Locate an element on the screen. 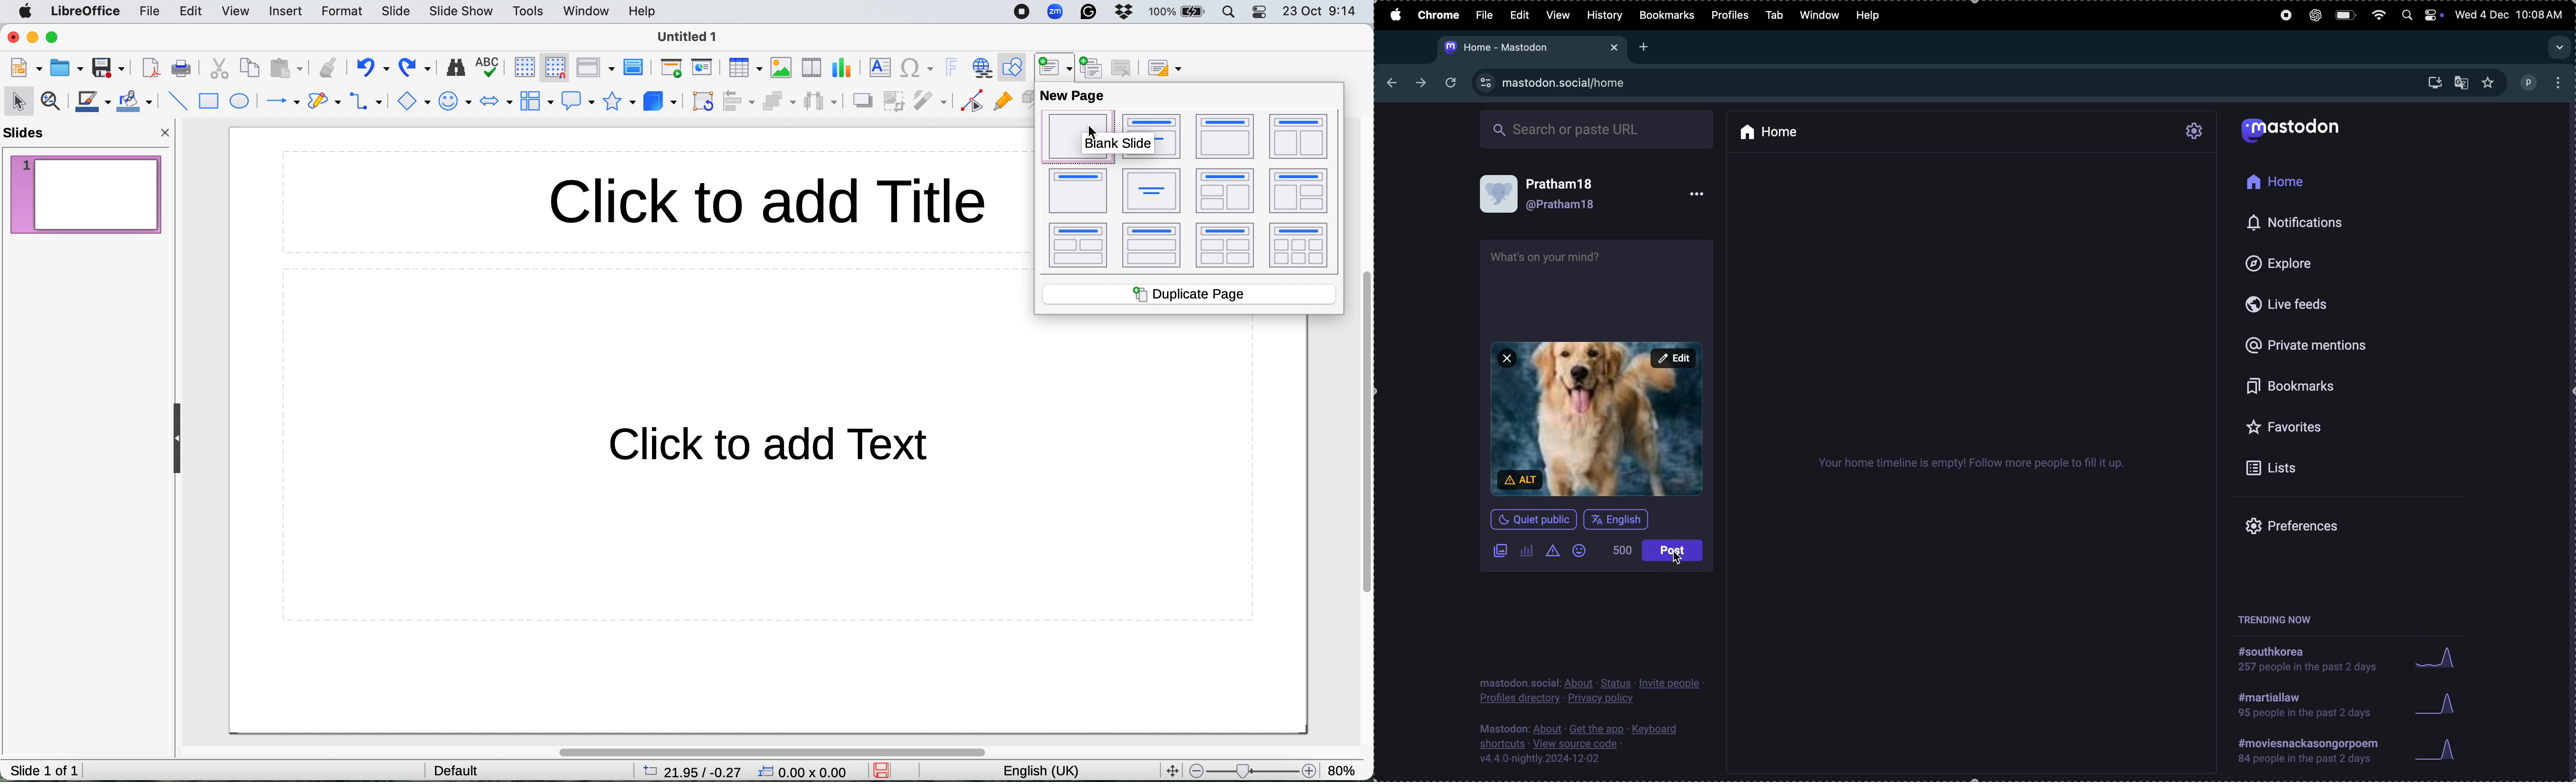 The width and height of the screenshot is (2576, 784). collapse is located at coordinates (173, 440).